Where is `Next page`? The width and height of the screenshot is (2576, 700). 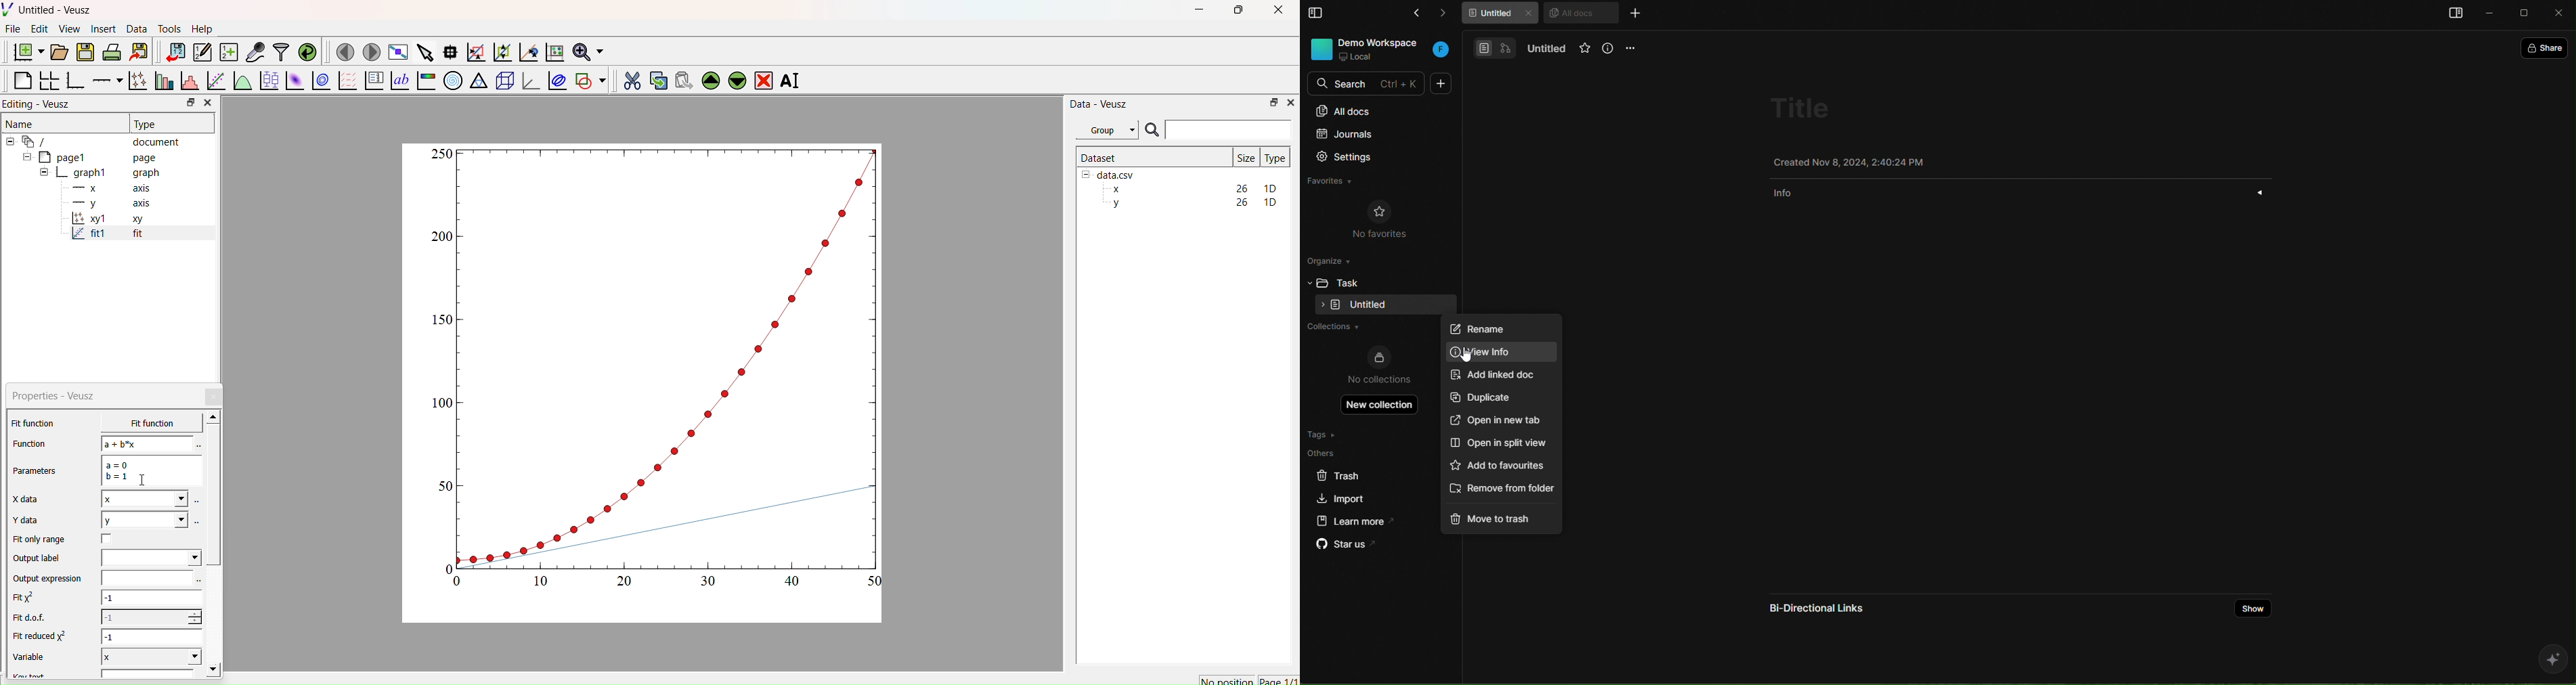 Next page is located at coordinates (368, 52).